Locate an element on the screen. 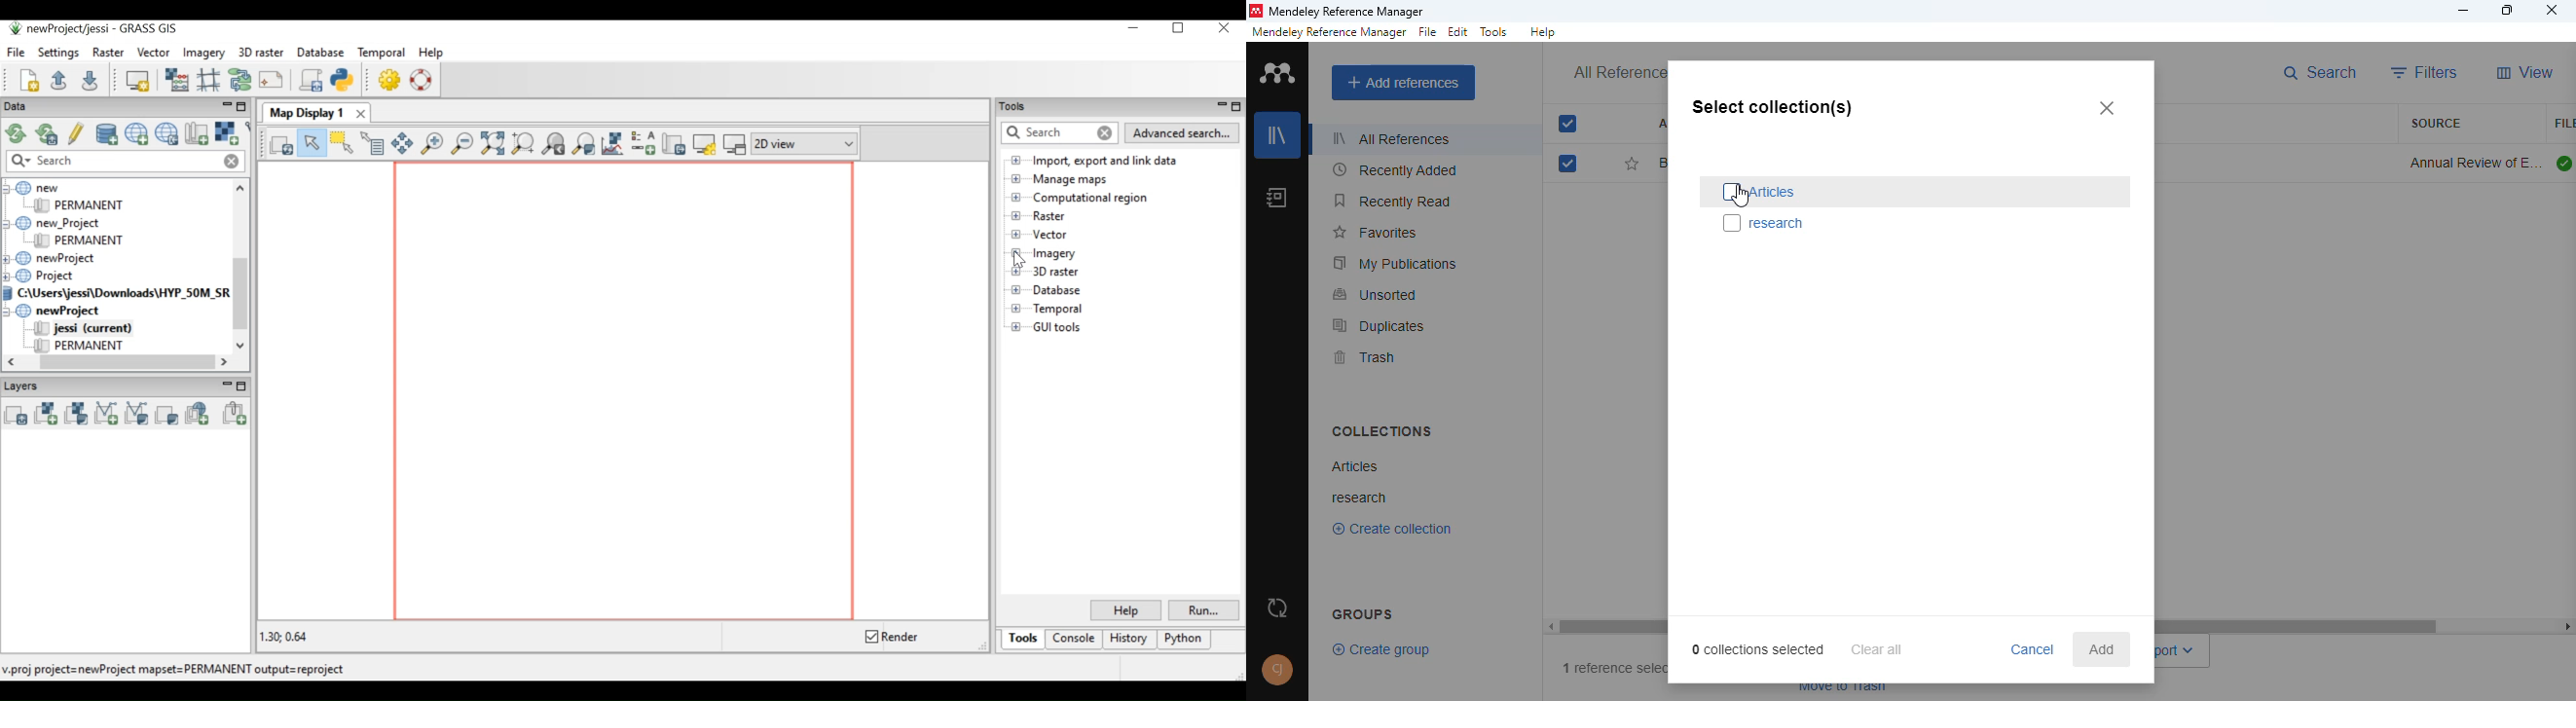  research is located at coordinates (1364, 497).